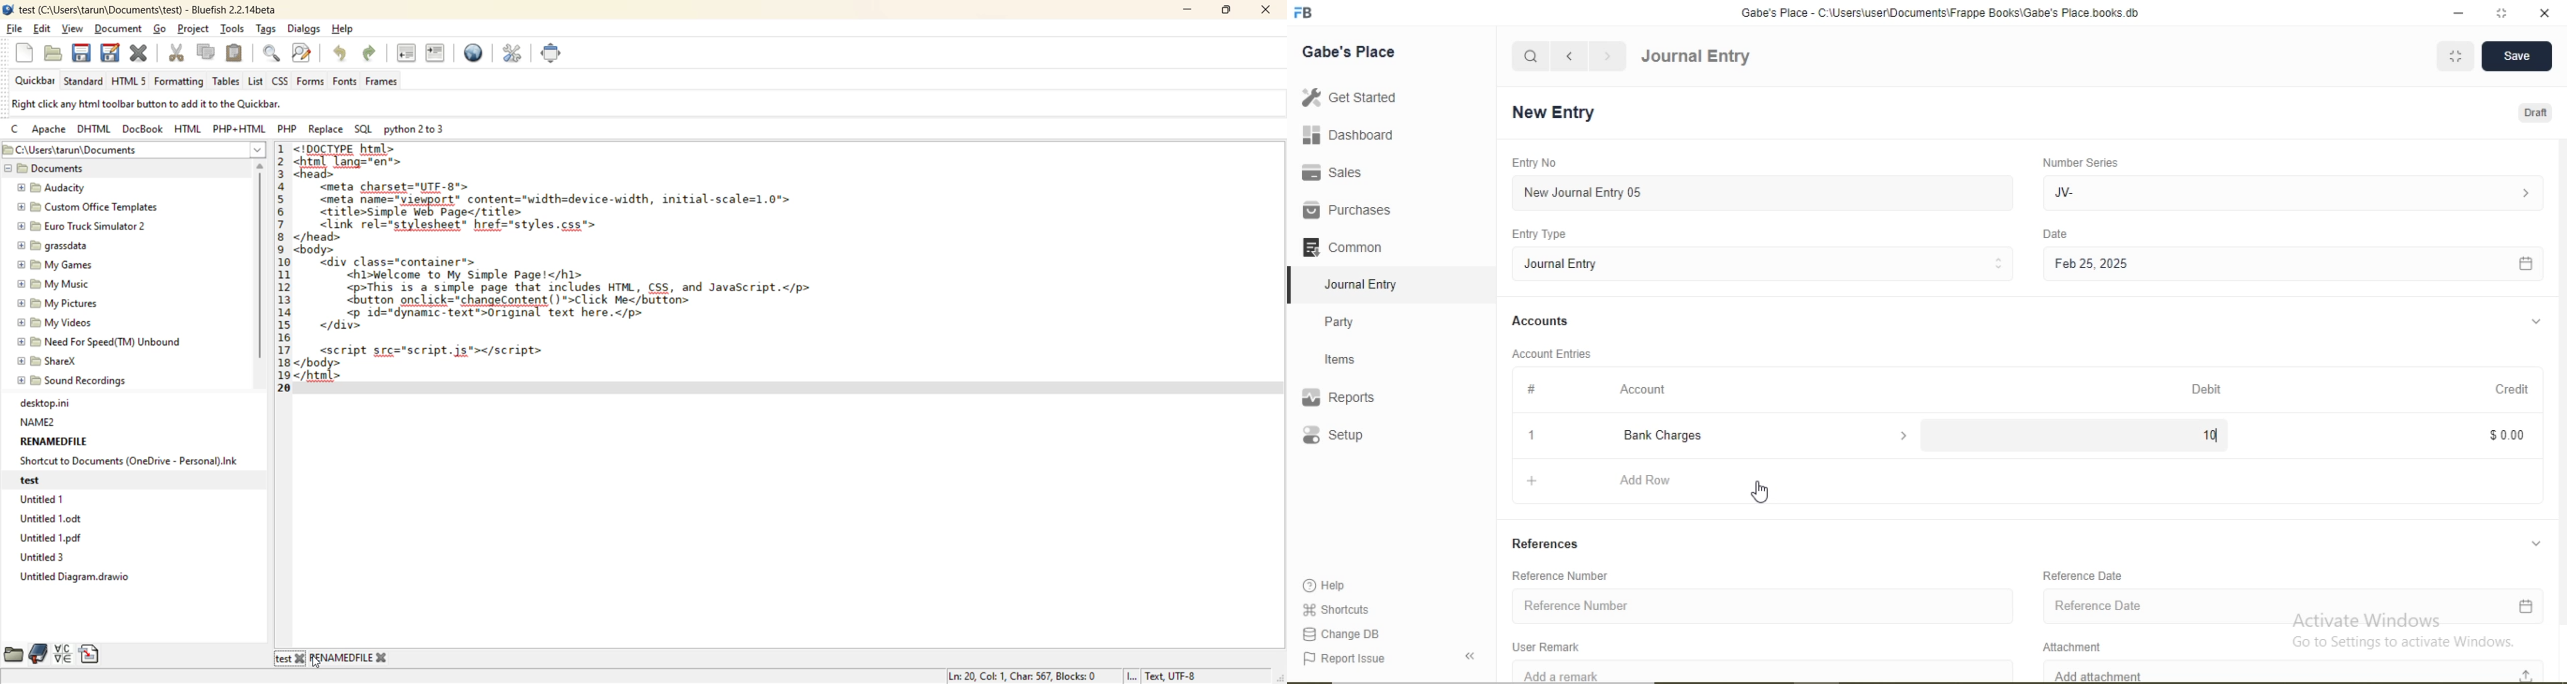  I want to click on Reference Number, so click(1568, 575).